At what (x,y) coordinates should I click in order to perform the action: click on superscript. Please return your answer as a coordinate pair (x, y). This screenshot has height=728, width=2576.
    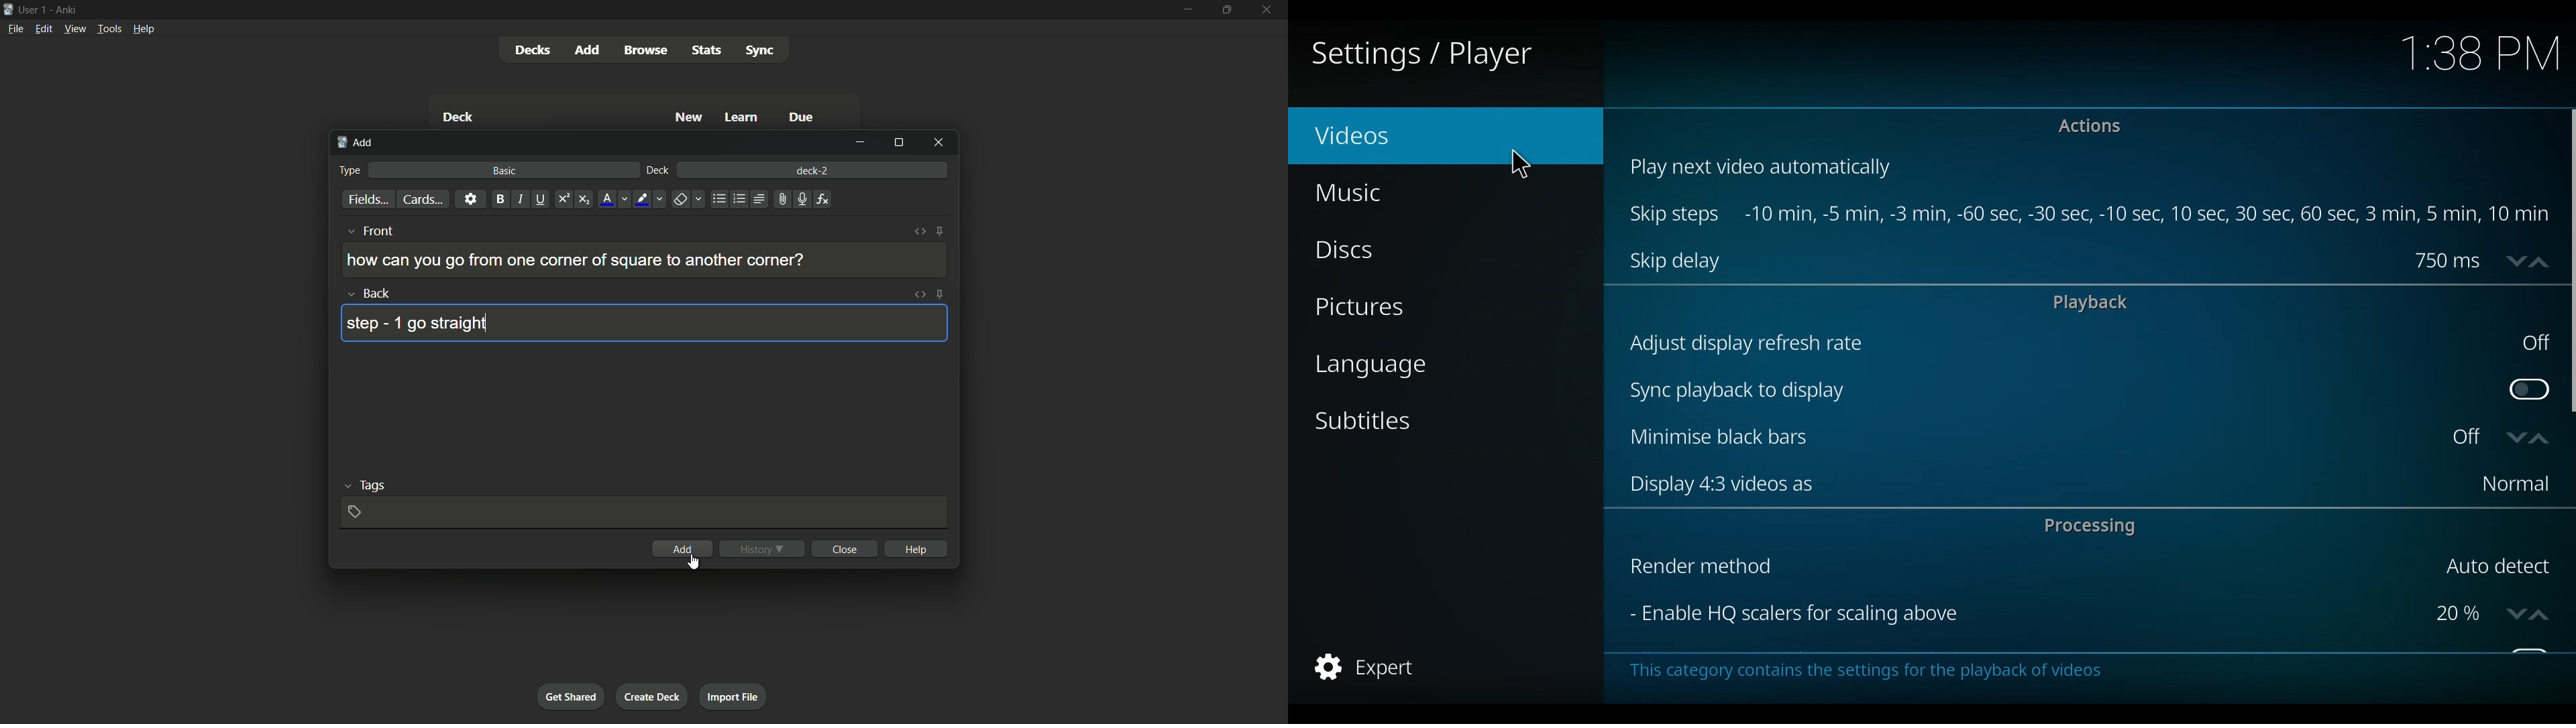
    Looking at the image, I should click on (564, 200).